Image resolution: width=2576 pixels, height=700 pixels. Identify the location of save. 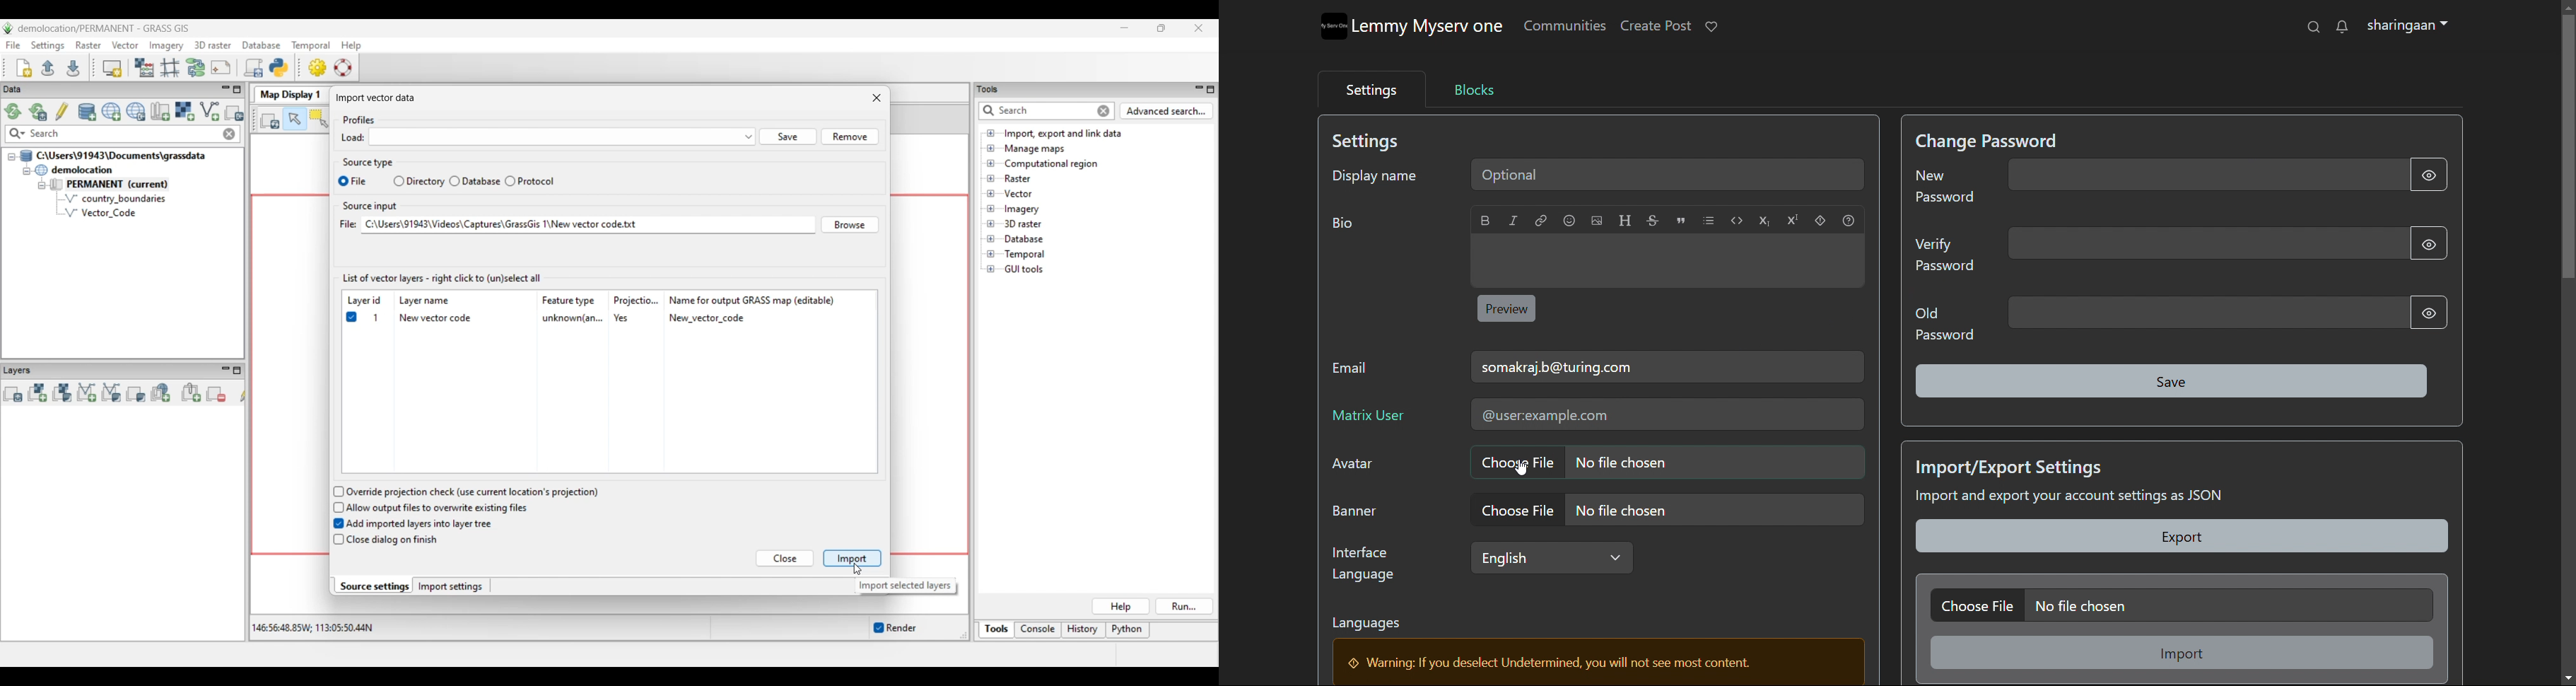
(2173, 381).